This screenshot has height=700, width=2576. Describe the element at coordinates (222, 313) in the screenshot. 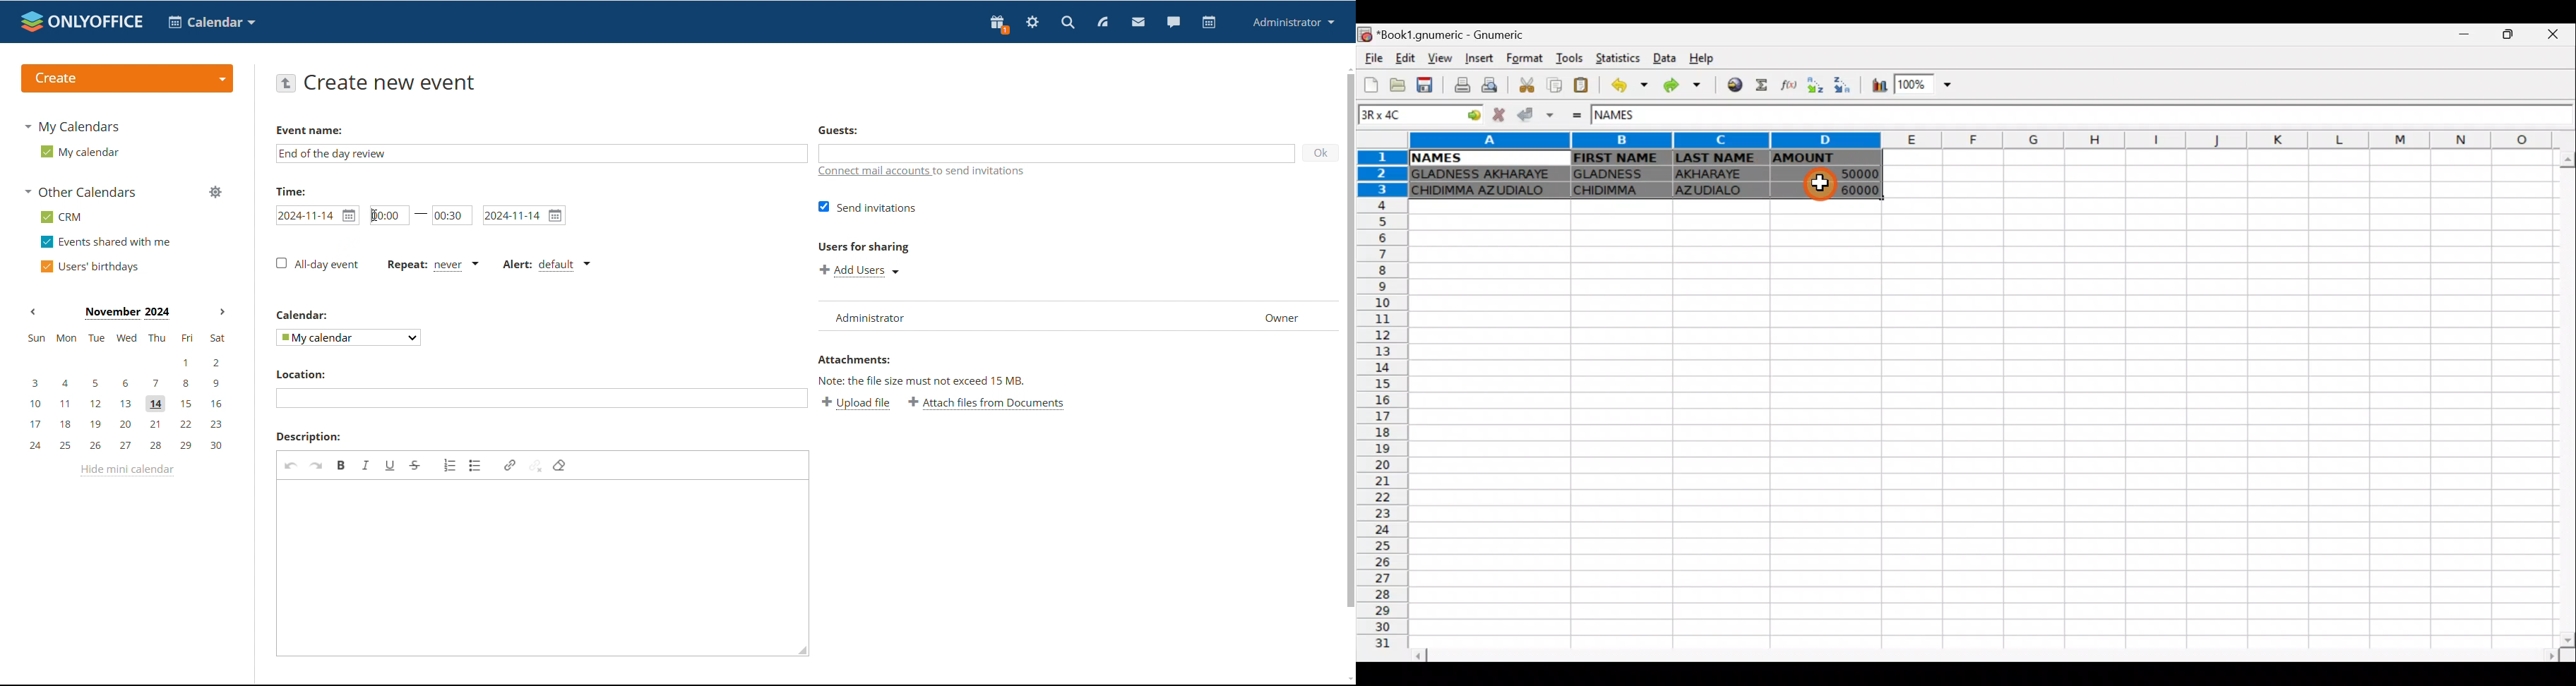

I see `next month` at that location.